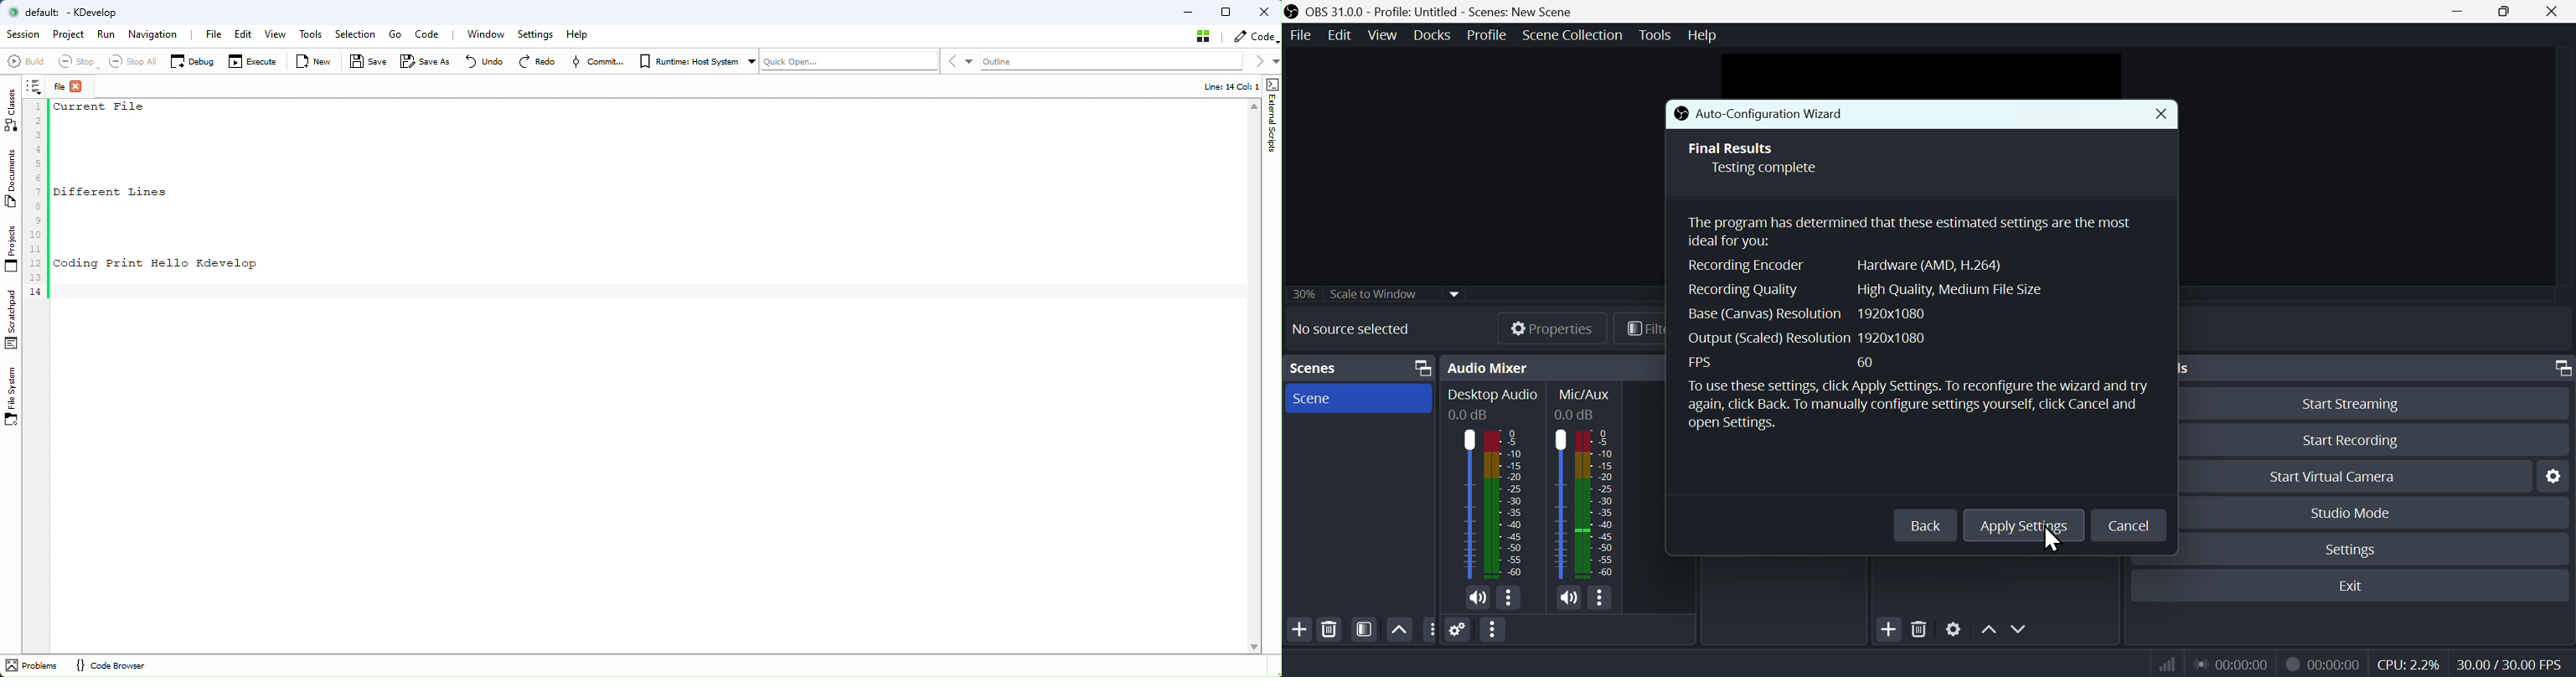 This screenshot has width=2576, height=700. Describe the element at coordinates (2453, 11) in the screenshot. I see `minimise` at that location.